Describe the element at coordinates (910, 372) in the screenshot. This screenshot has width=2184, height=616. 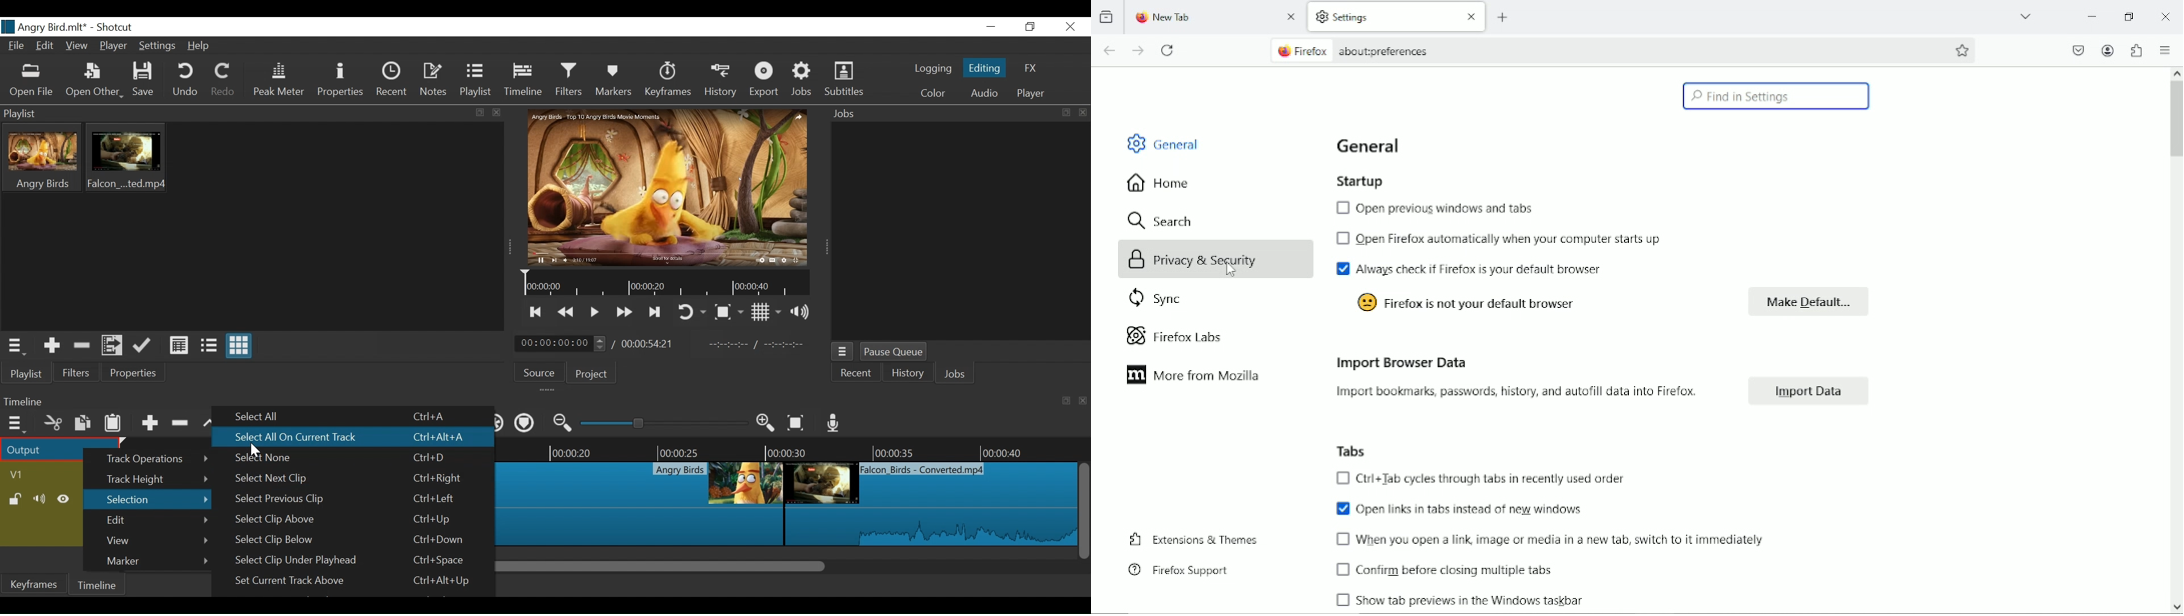
I see `History` at that location.